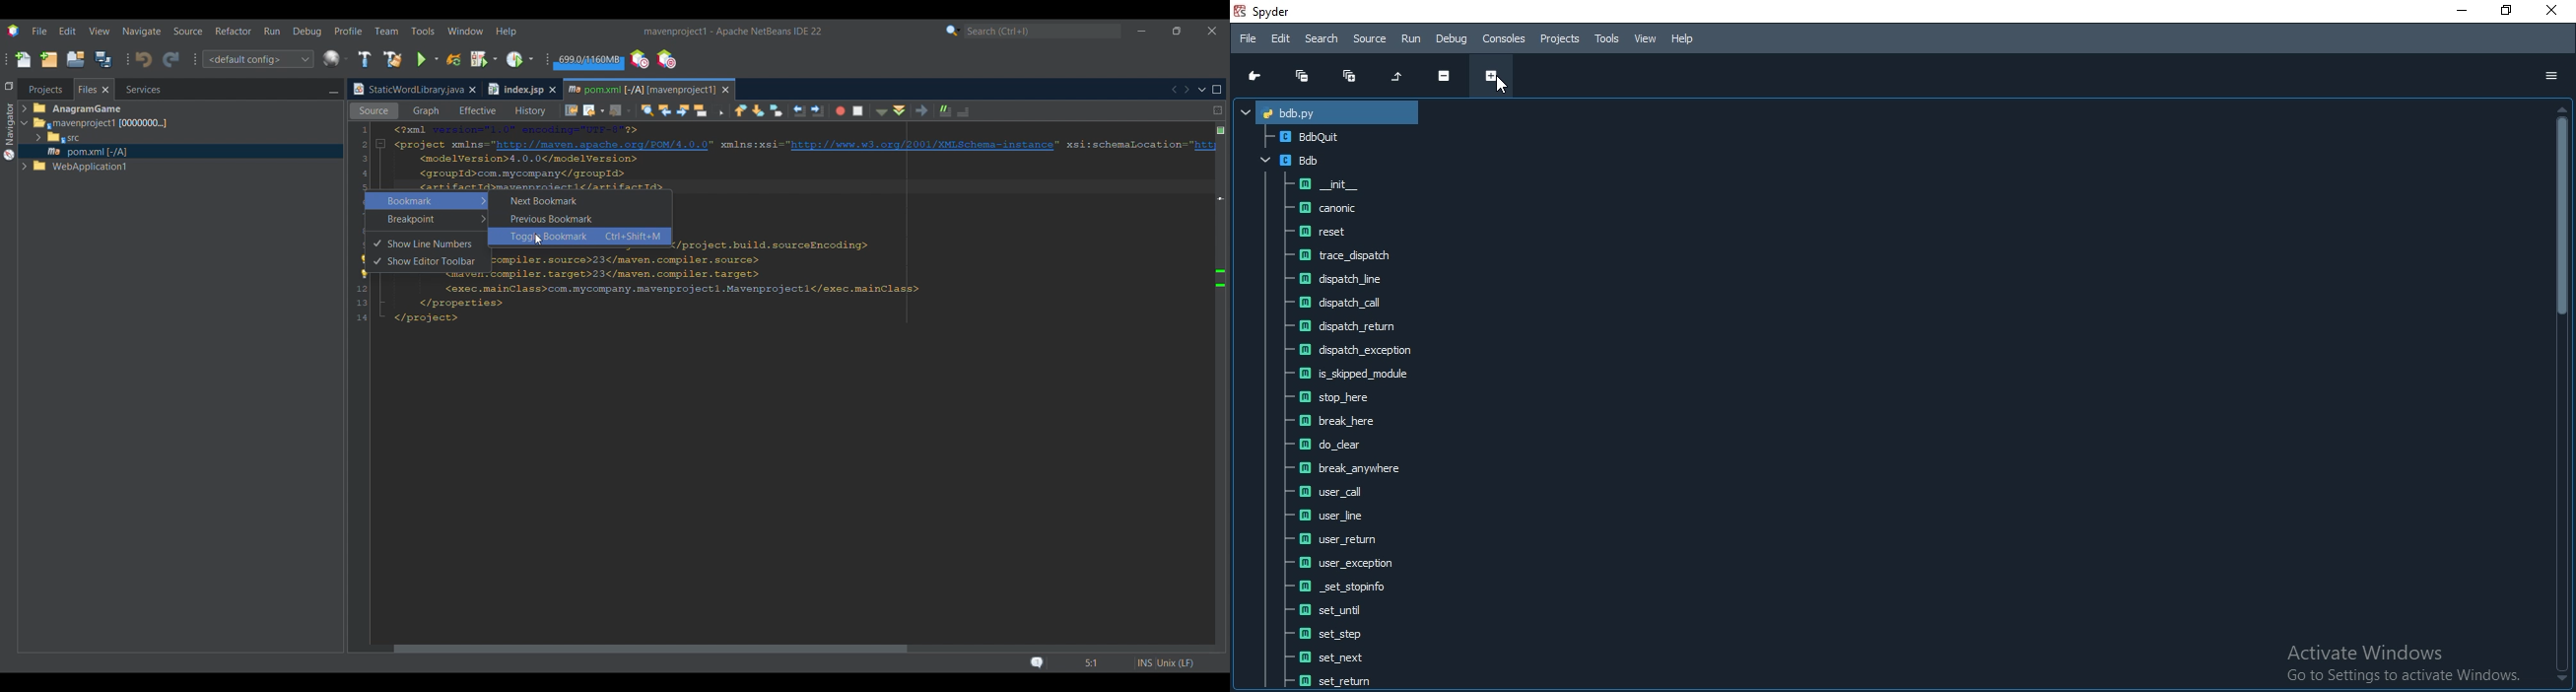 The height and width of the screenshot is (700, 2576). I want to click on Find selection, so click(644, 110).